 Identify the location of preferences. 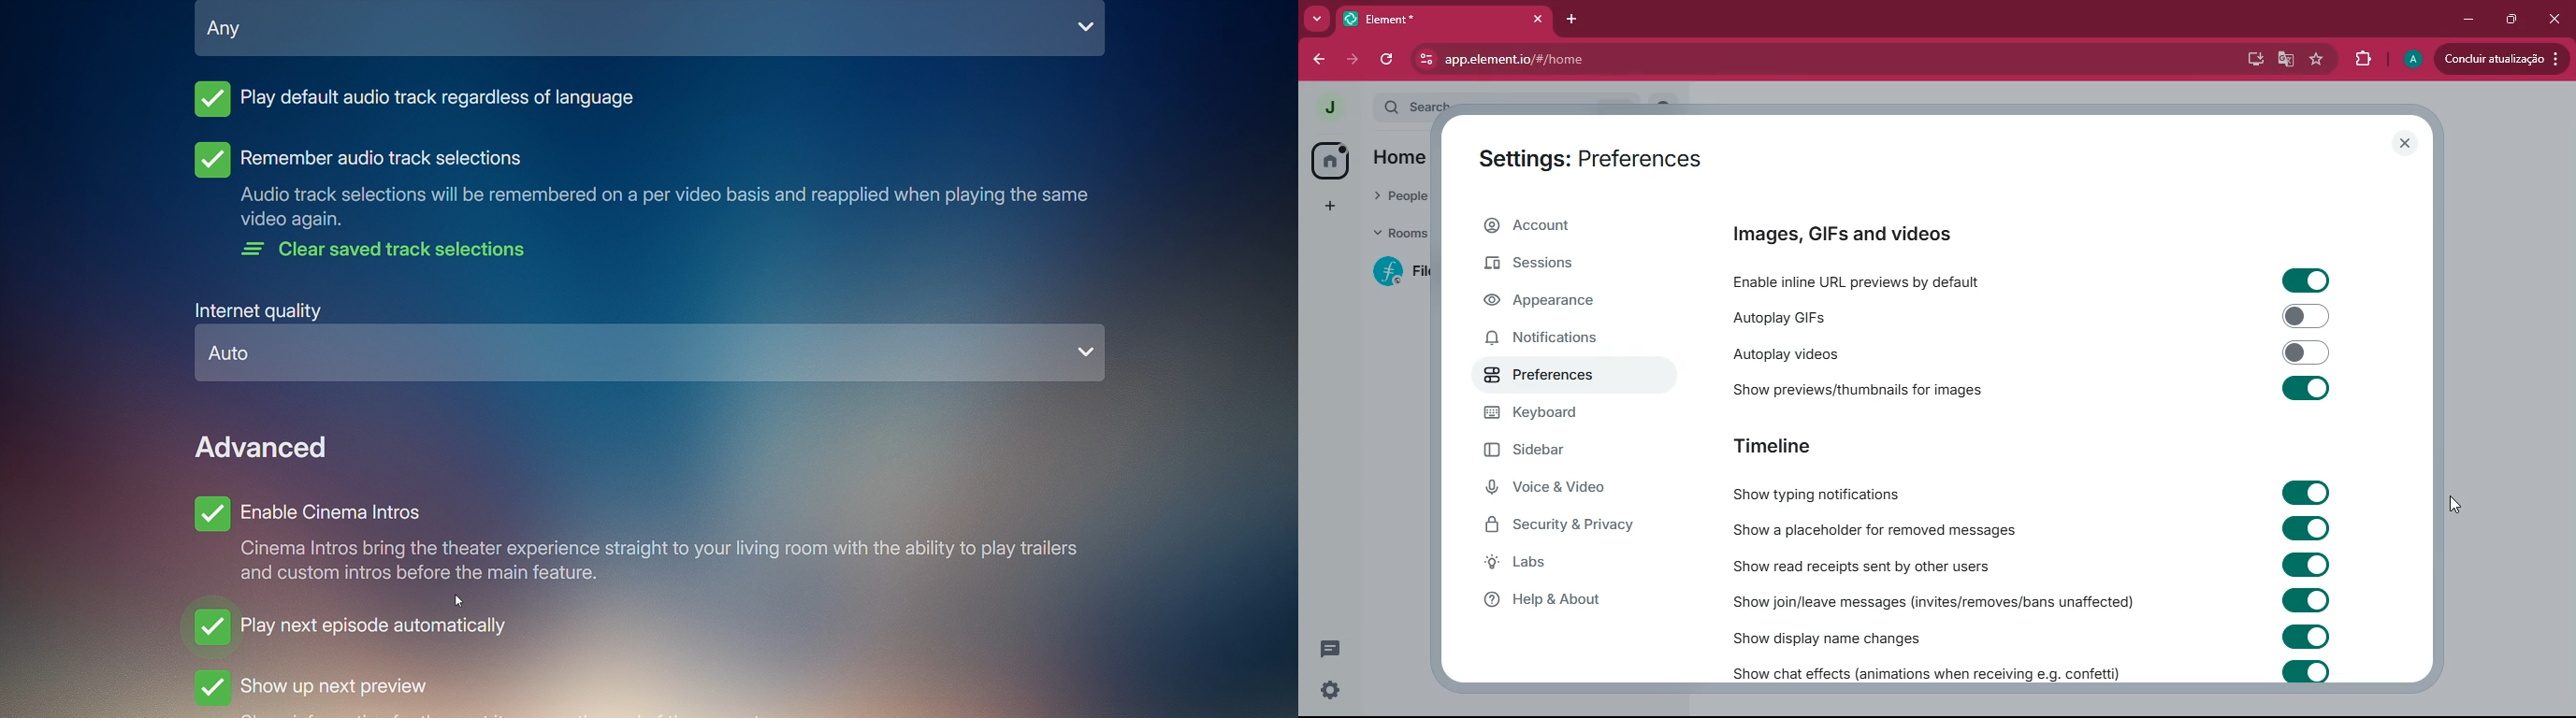
(1542, 375).